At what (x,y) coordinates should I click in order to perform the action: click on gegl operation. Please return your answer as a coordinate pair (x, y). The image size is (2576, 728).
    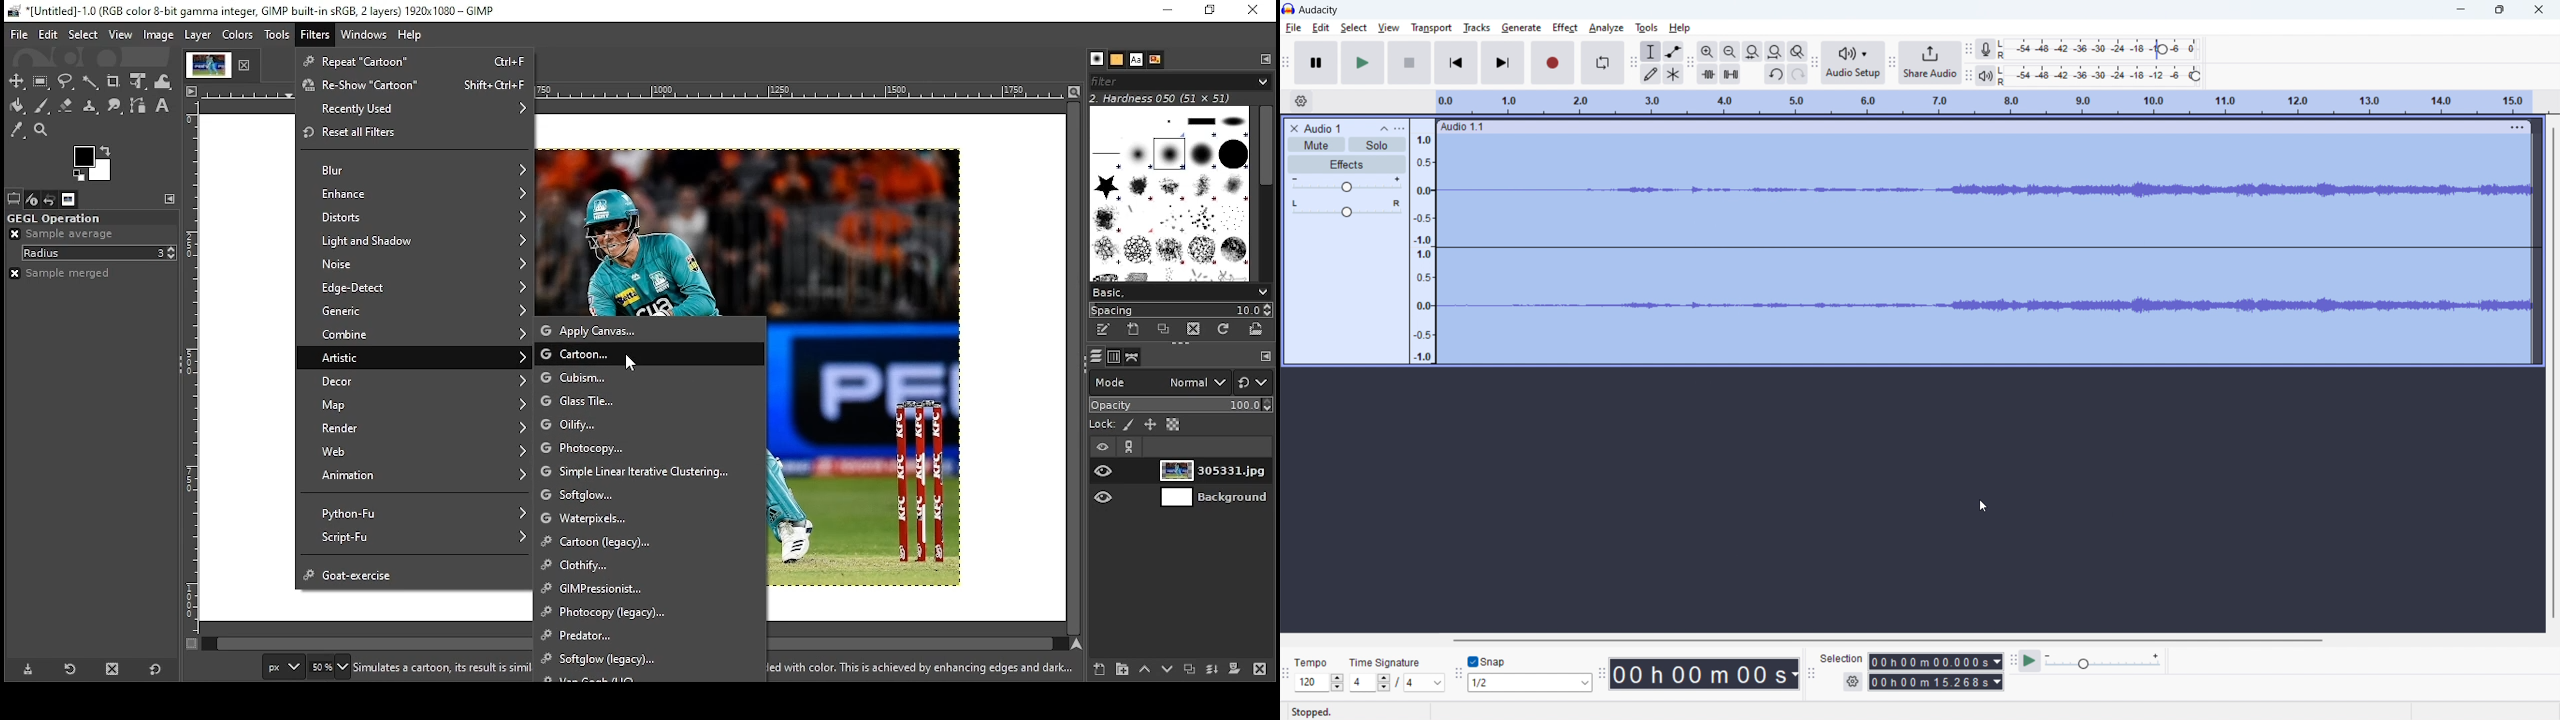
    Looking at the image, I should click on (55, 218).